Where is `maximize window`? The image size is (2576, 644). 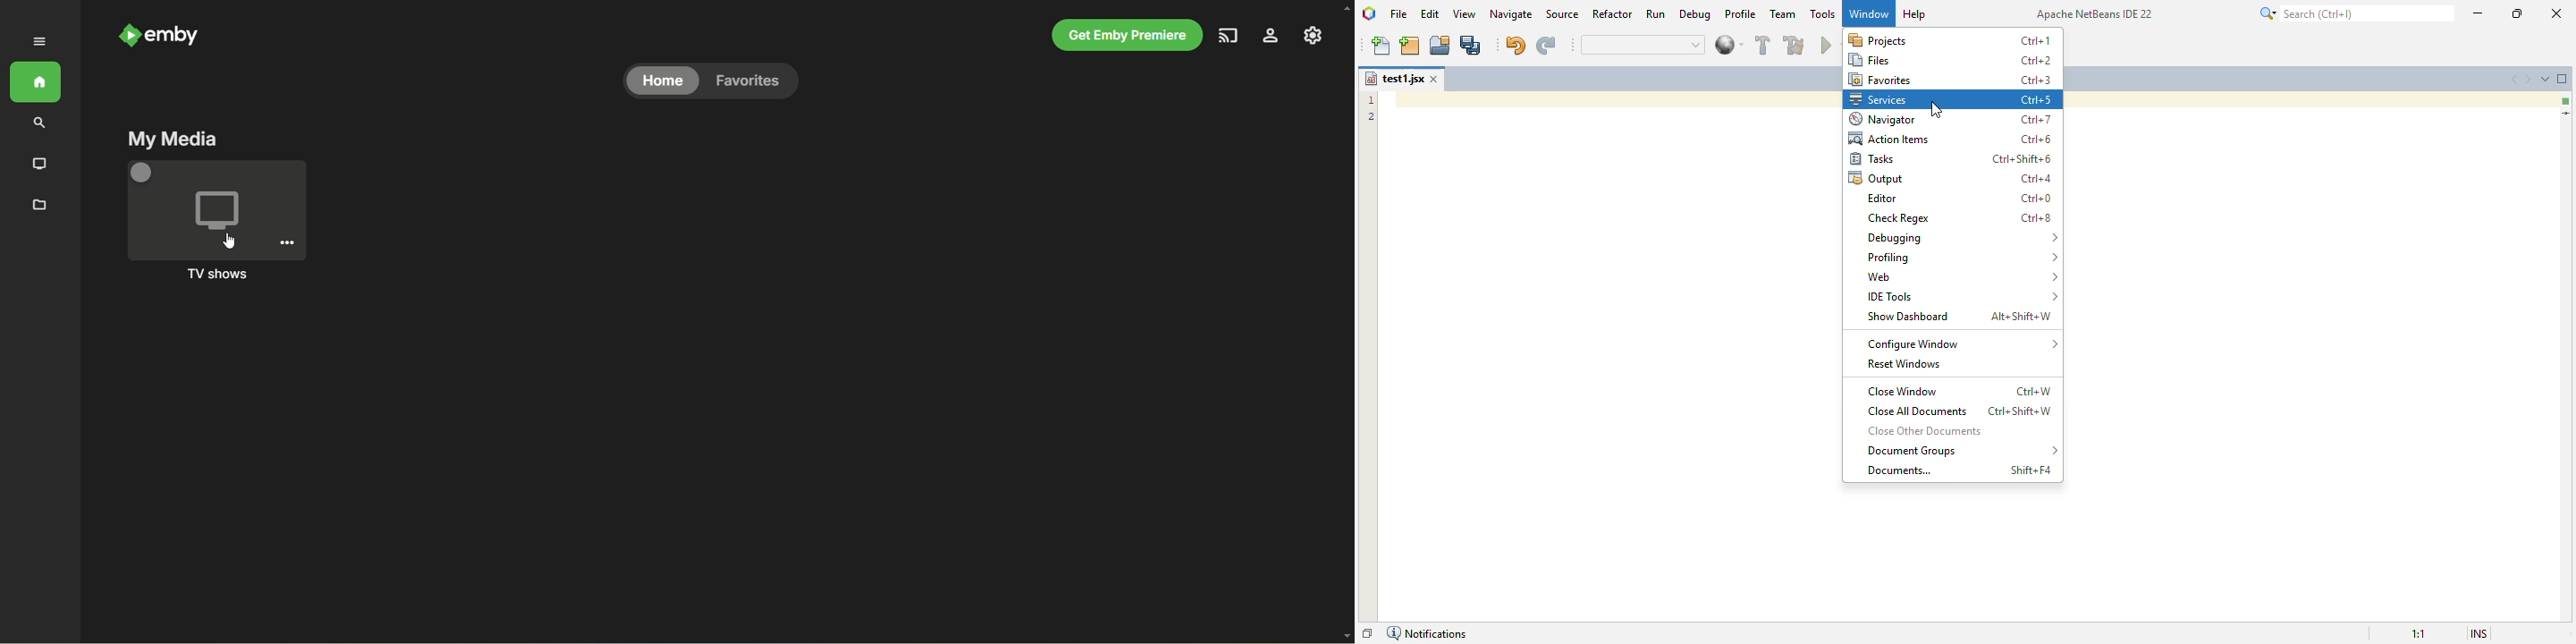
maximize window is located at coordinates (2563, 79).